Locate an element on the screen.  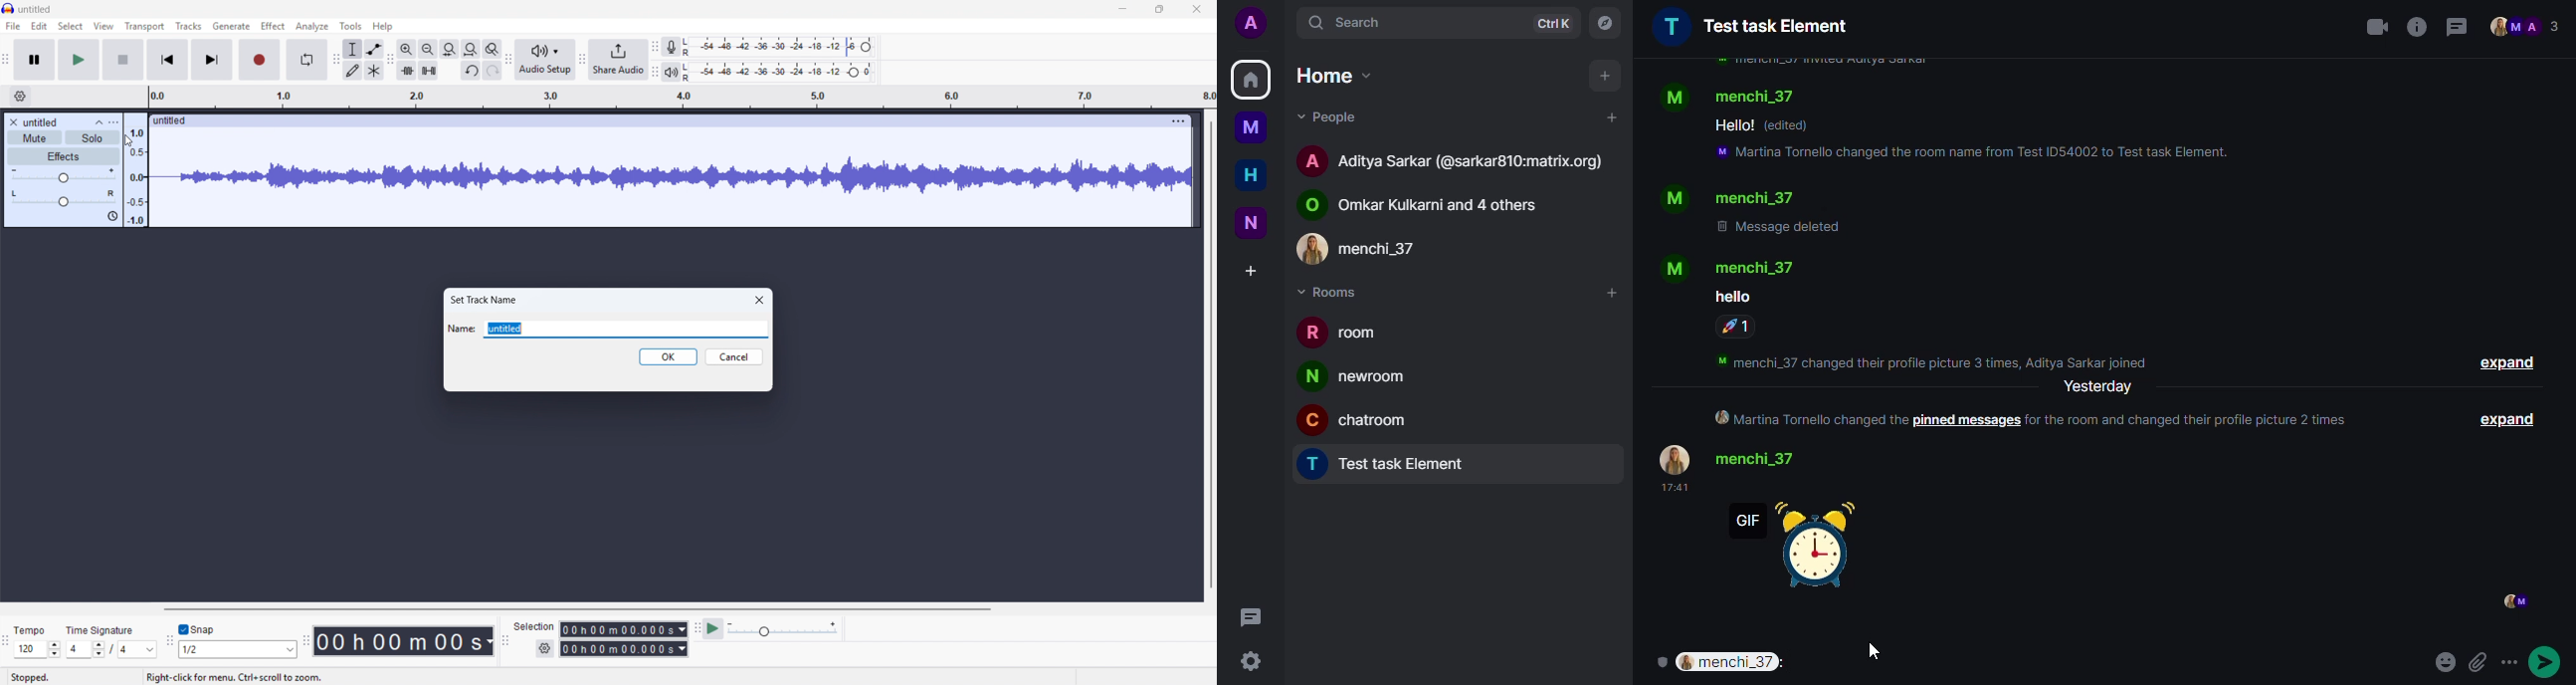
contact is located at coordinates (1732, 267).